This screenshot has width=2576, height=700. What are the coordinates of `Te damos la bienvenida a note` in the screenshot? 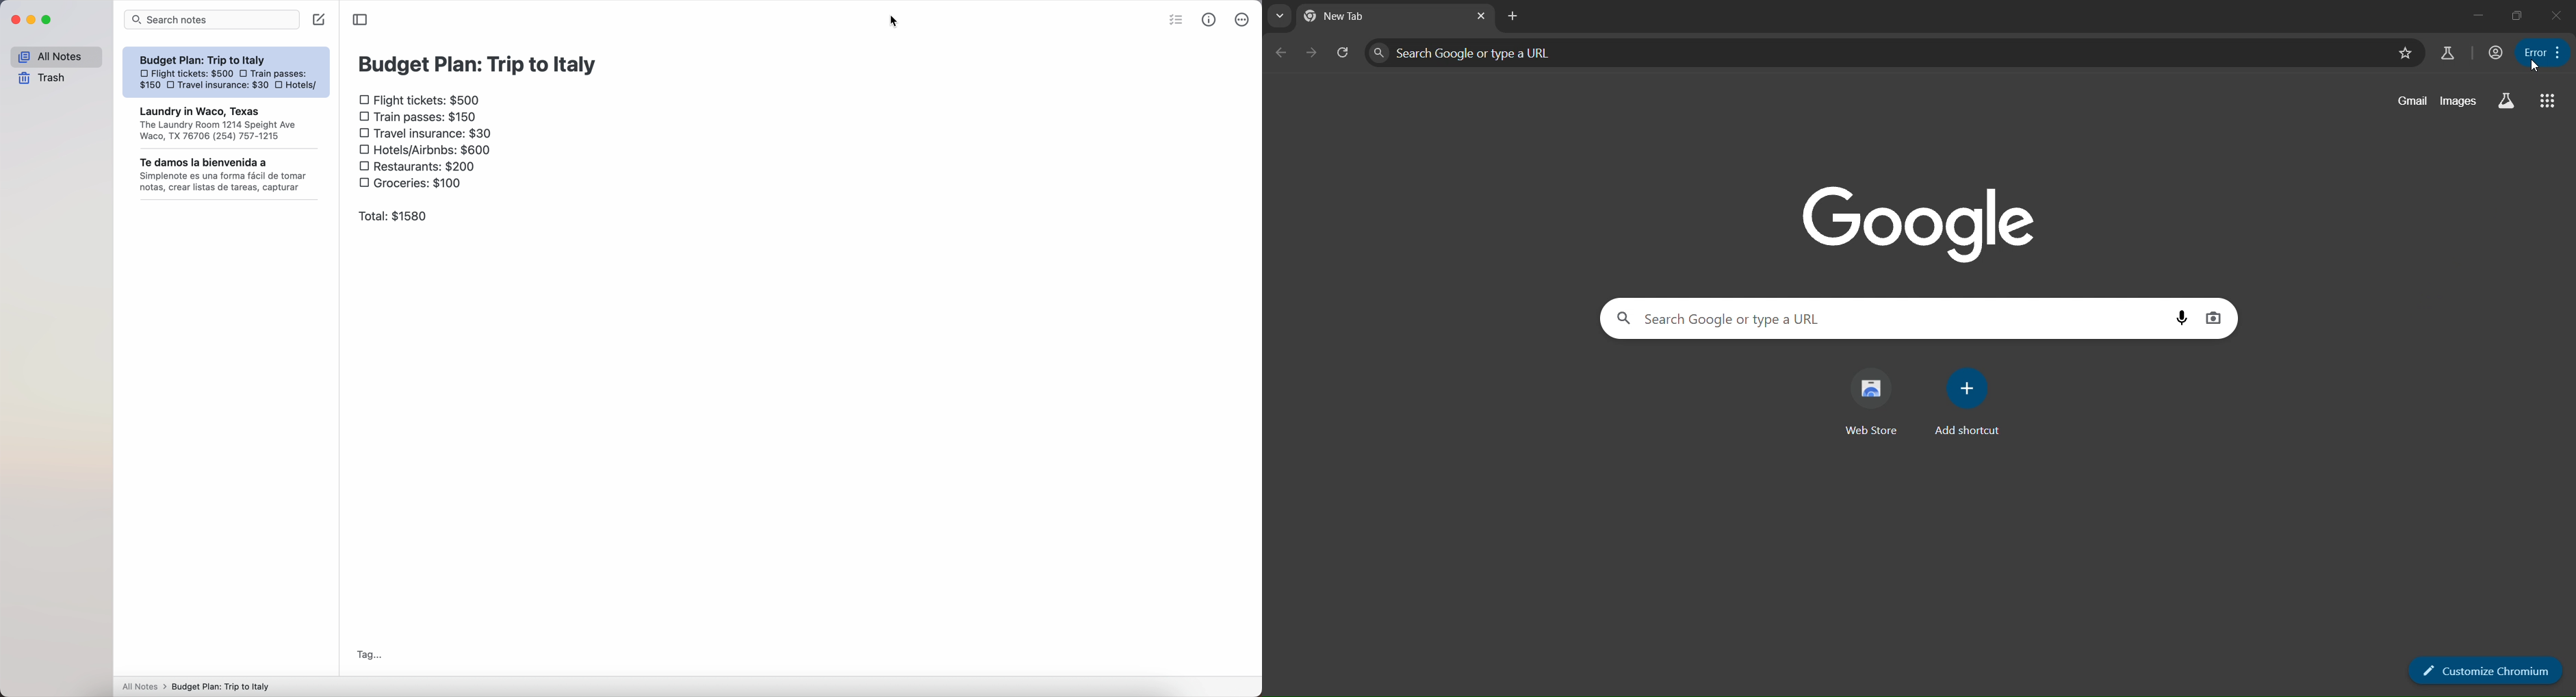 It's located at (225, 176).